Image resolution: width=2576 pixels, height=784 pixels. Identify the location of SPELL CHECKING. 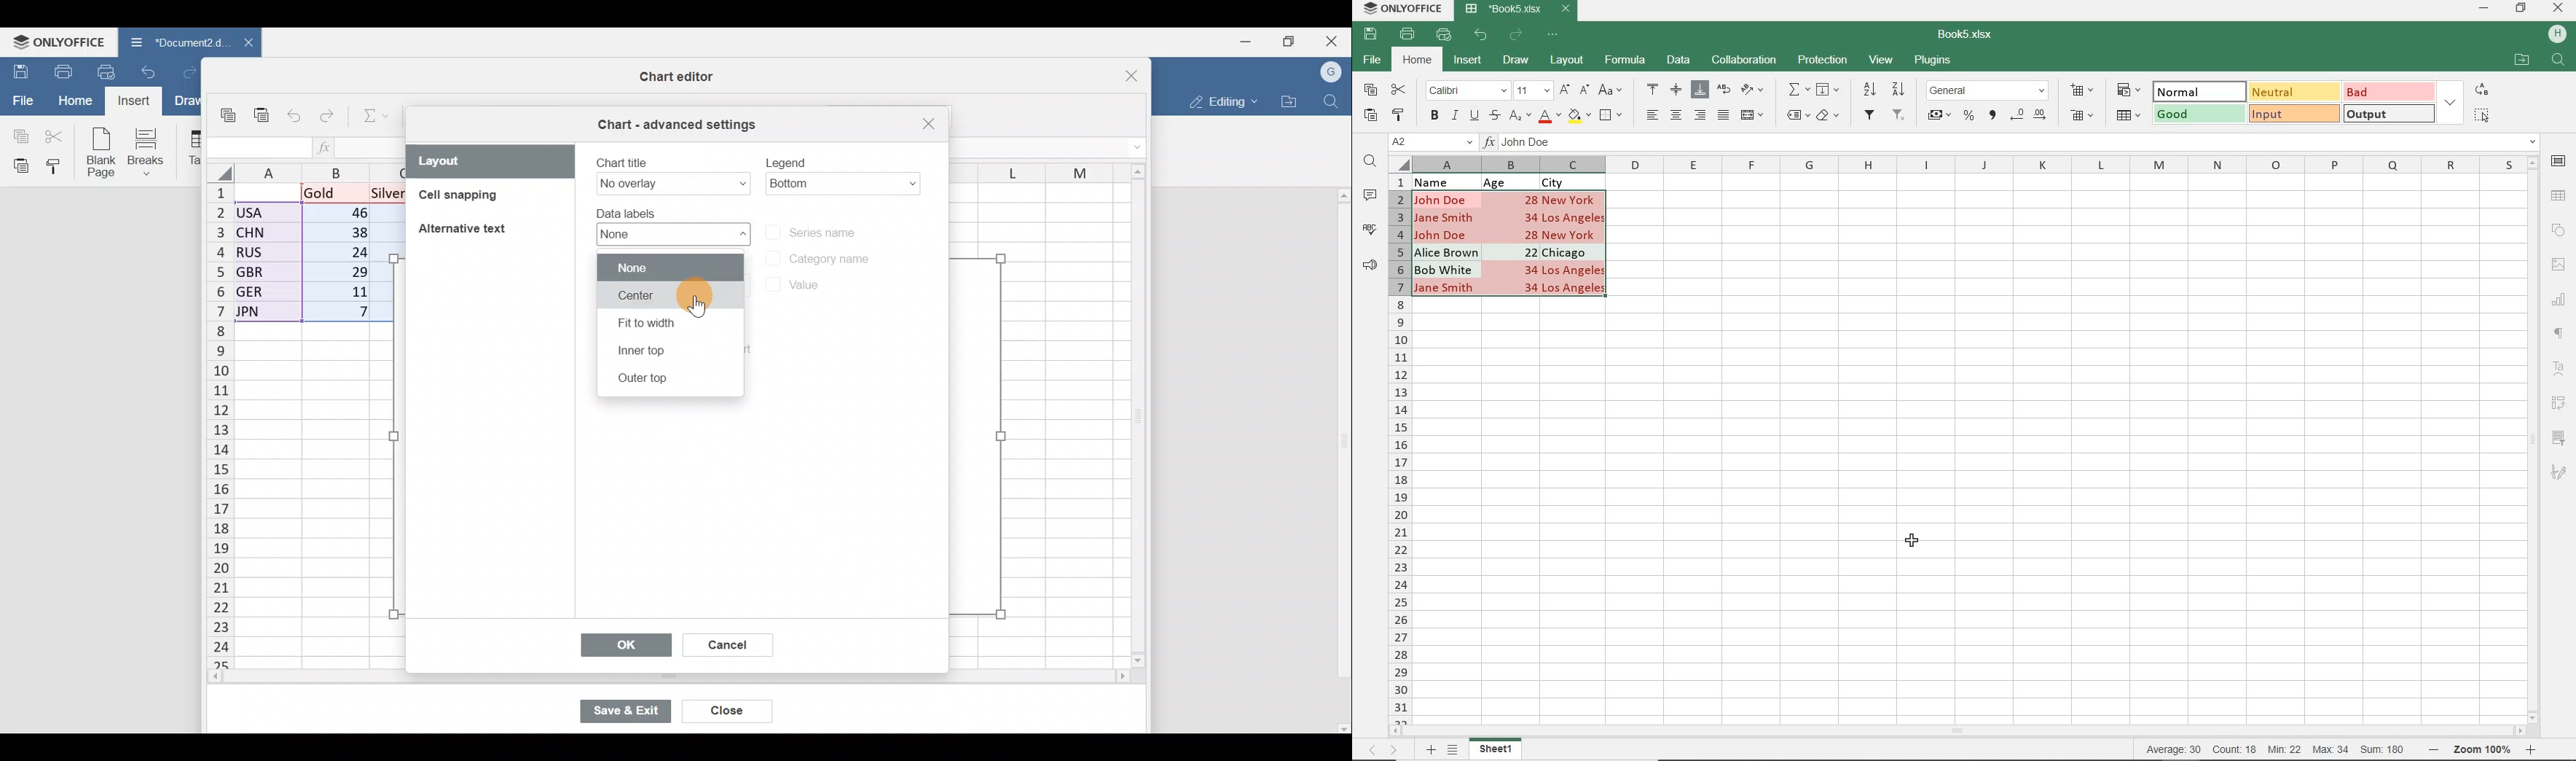
(1370, 230).